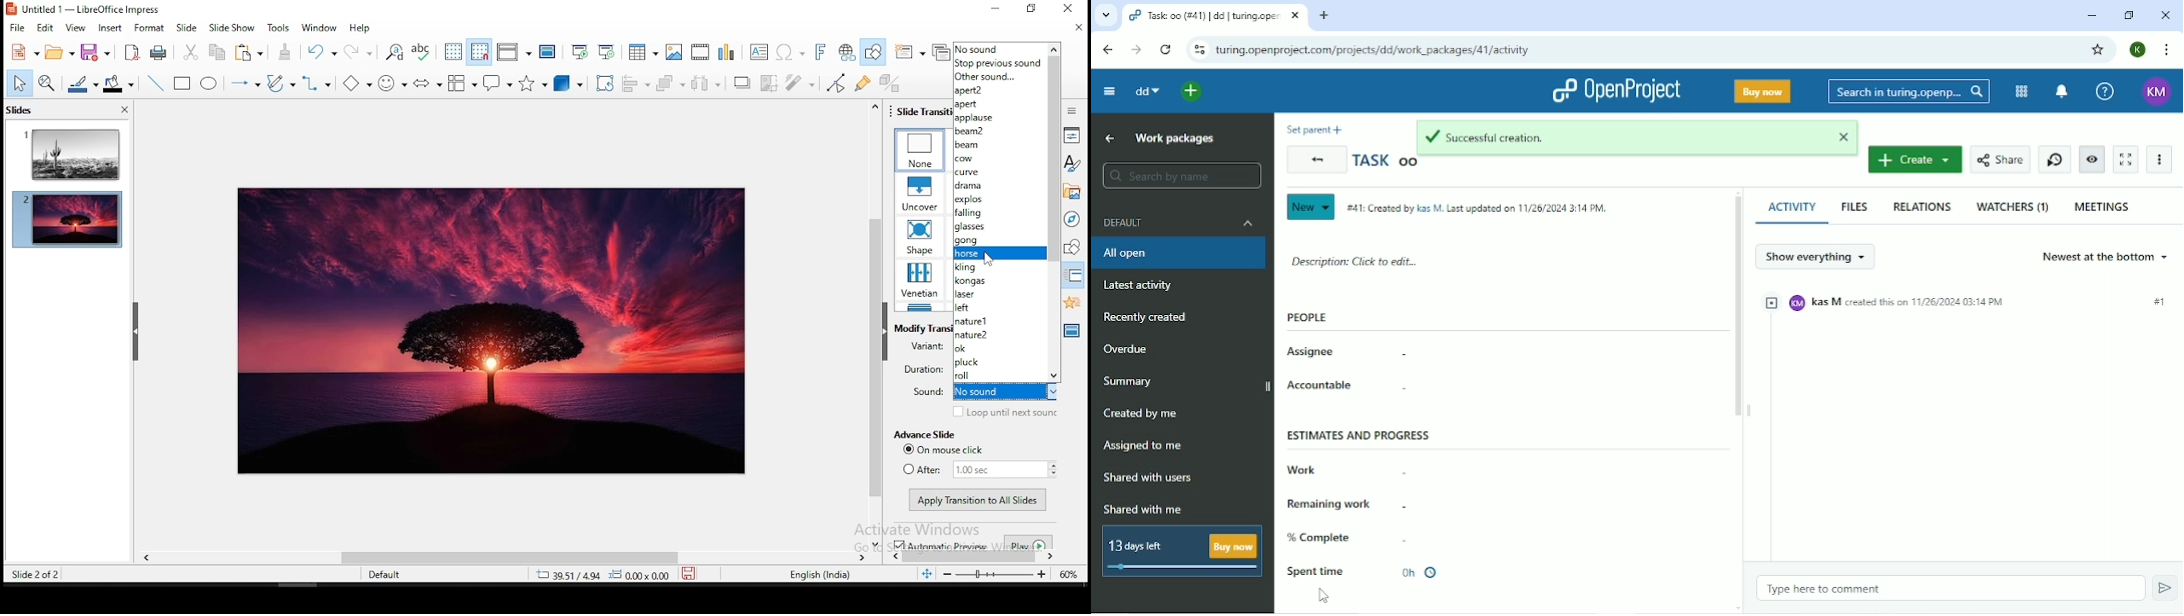 The height and width of the screenshot is (616, 2184). Describe the element at coordinates (1074, 247) in the screenshot. I see `shapes` at that location.